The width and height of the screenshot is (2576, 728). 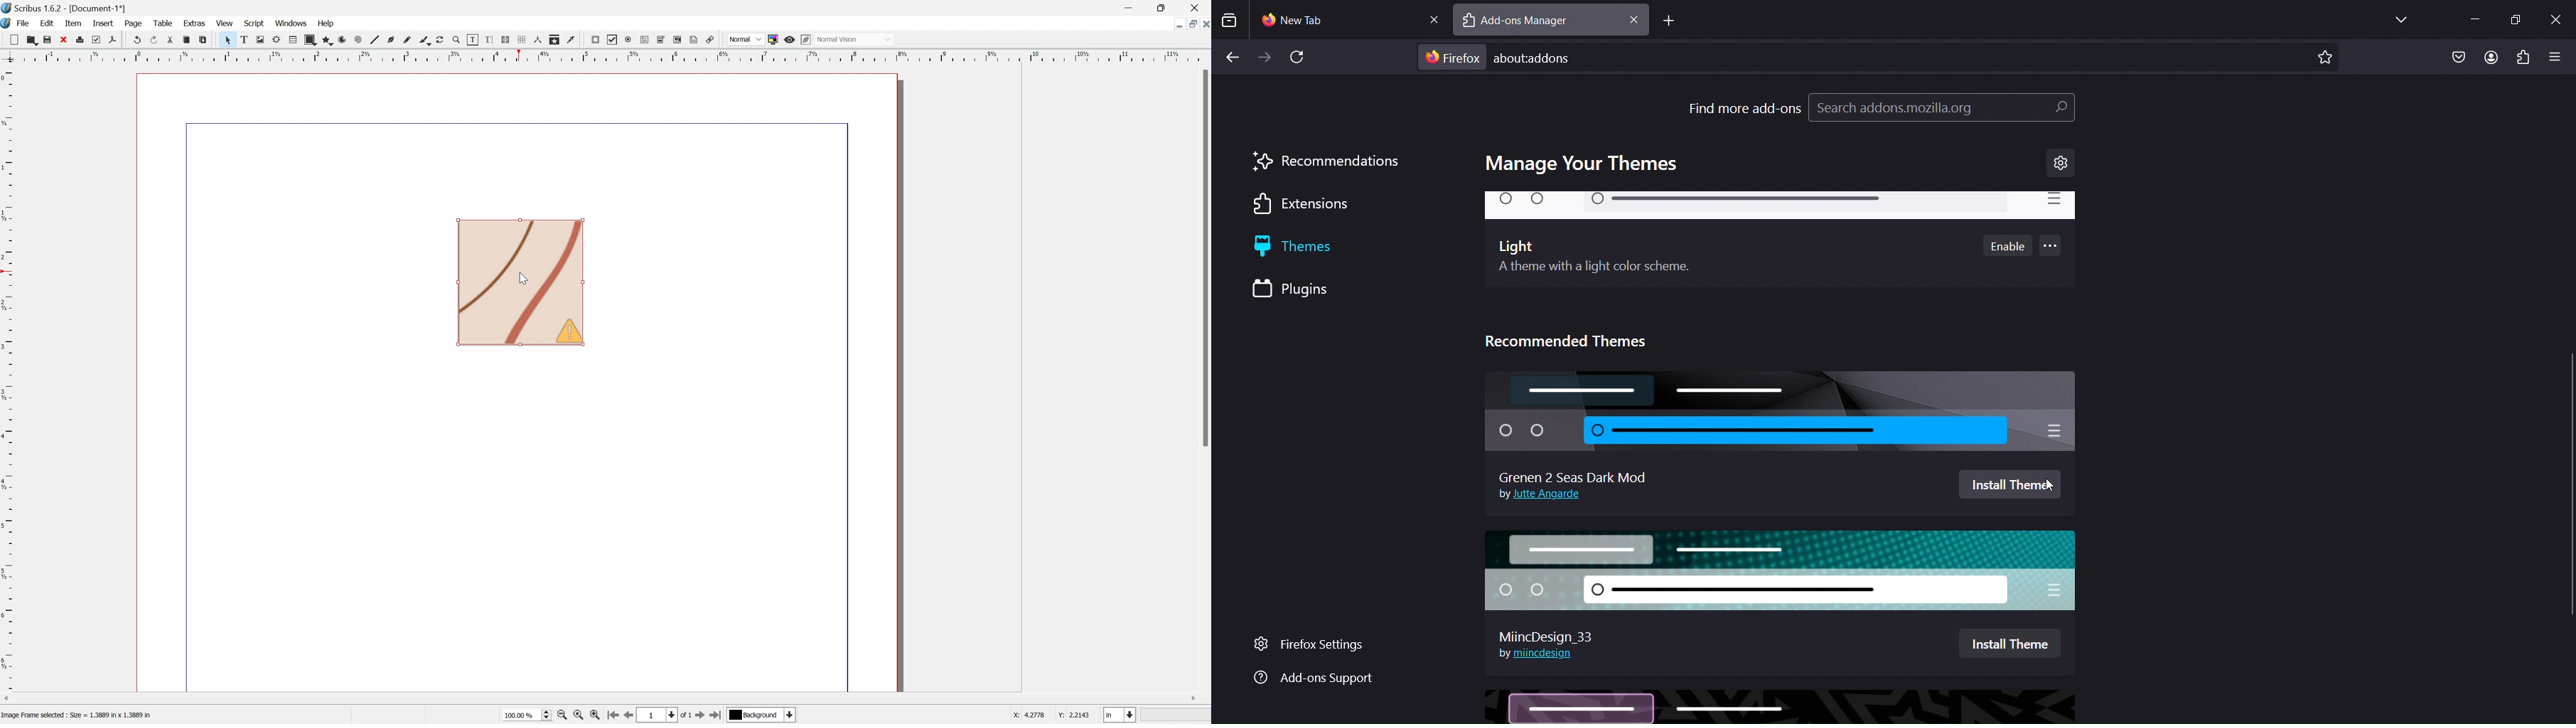 What do you see at coordinates (97, 39) in the screenshot?
I see `Preflight verifier` at bounding box center [97, 39].